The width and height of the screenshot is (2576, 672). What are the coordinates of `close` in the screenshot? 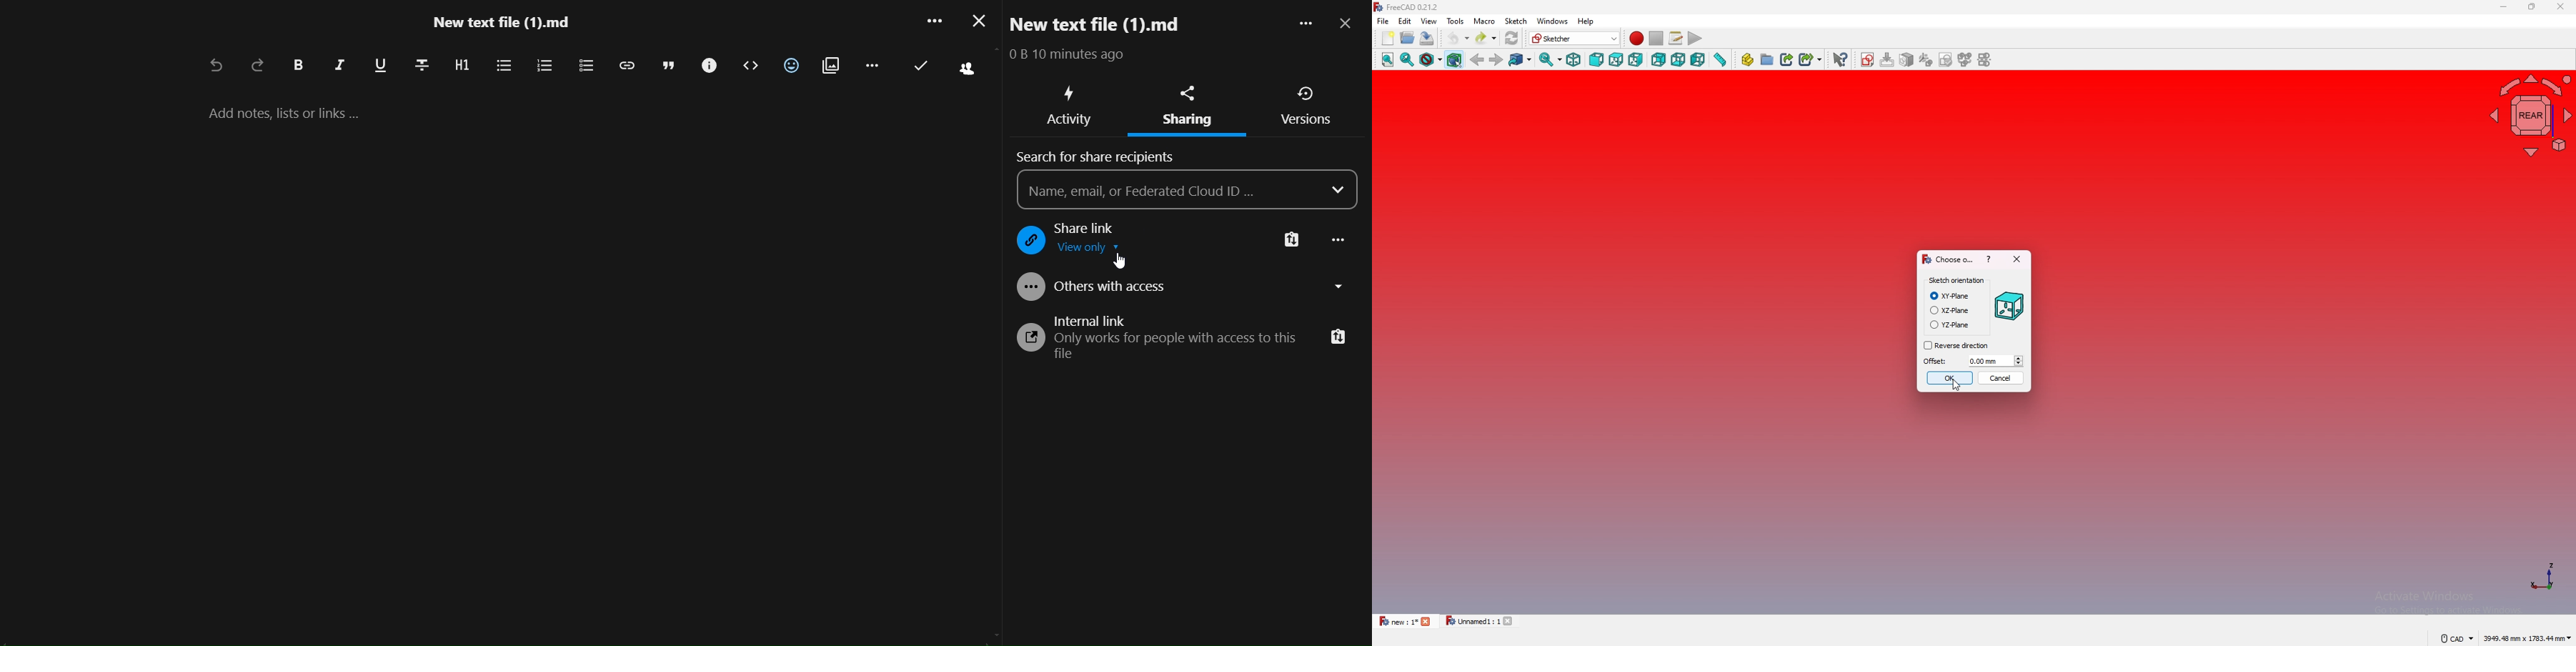 It's located at (2015, 259).